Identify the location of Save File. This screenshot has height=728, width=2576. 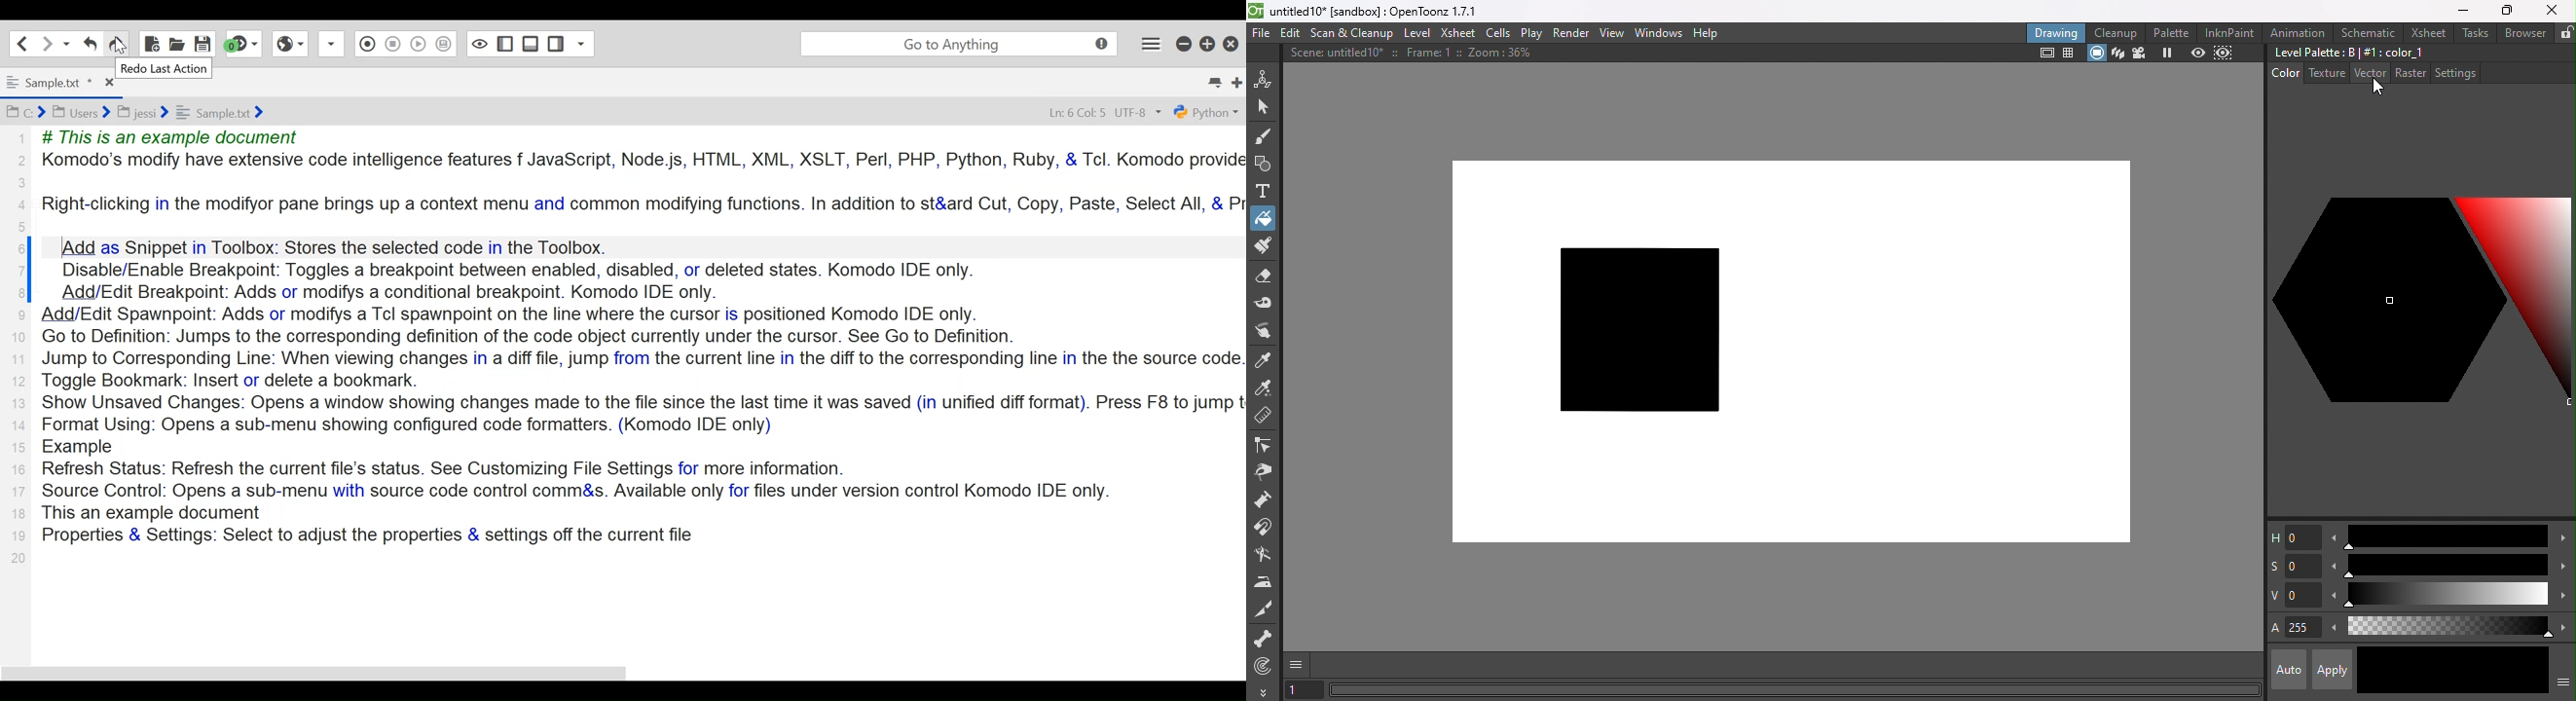
(203, 43).